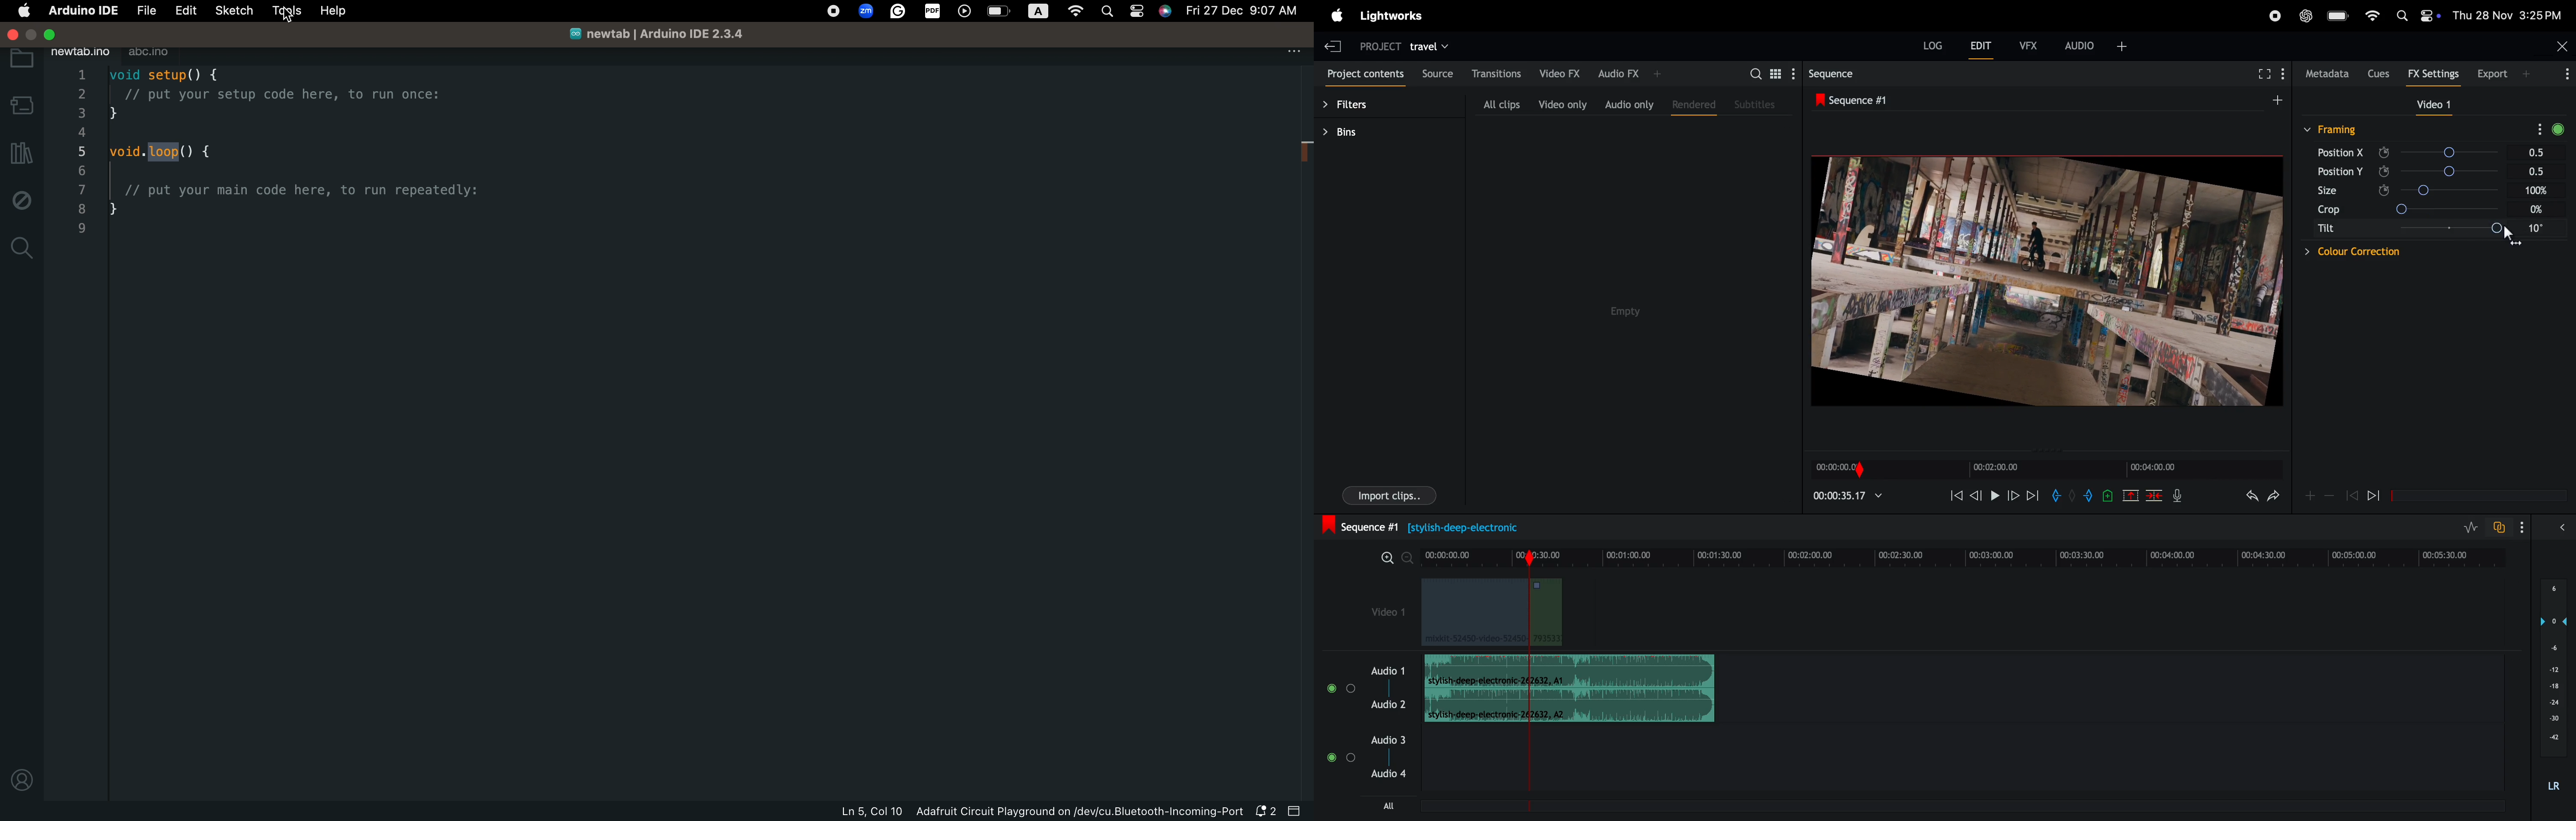 The image size is (2576, 840). I want to click on sequence 1, so click(1864, 99).